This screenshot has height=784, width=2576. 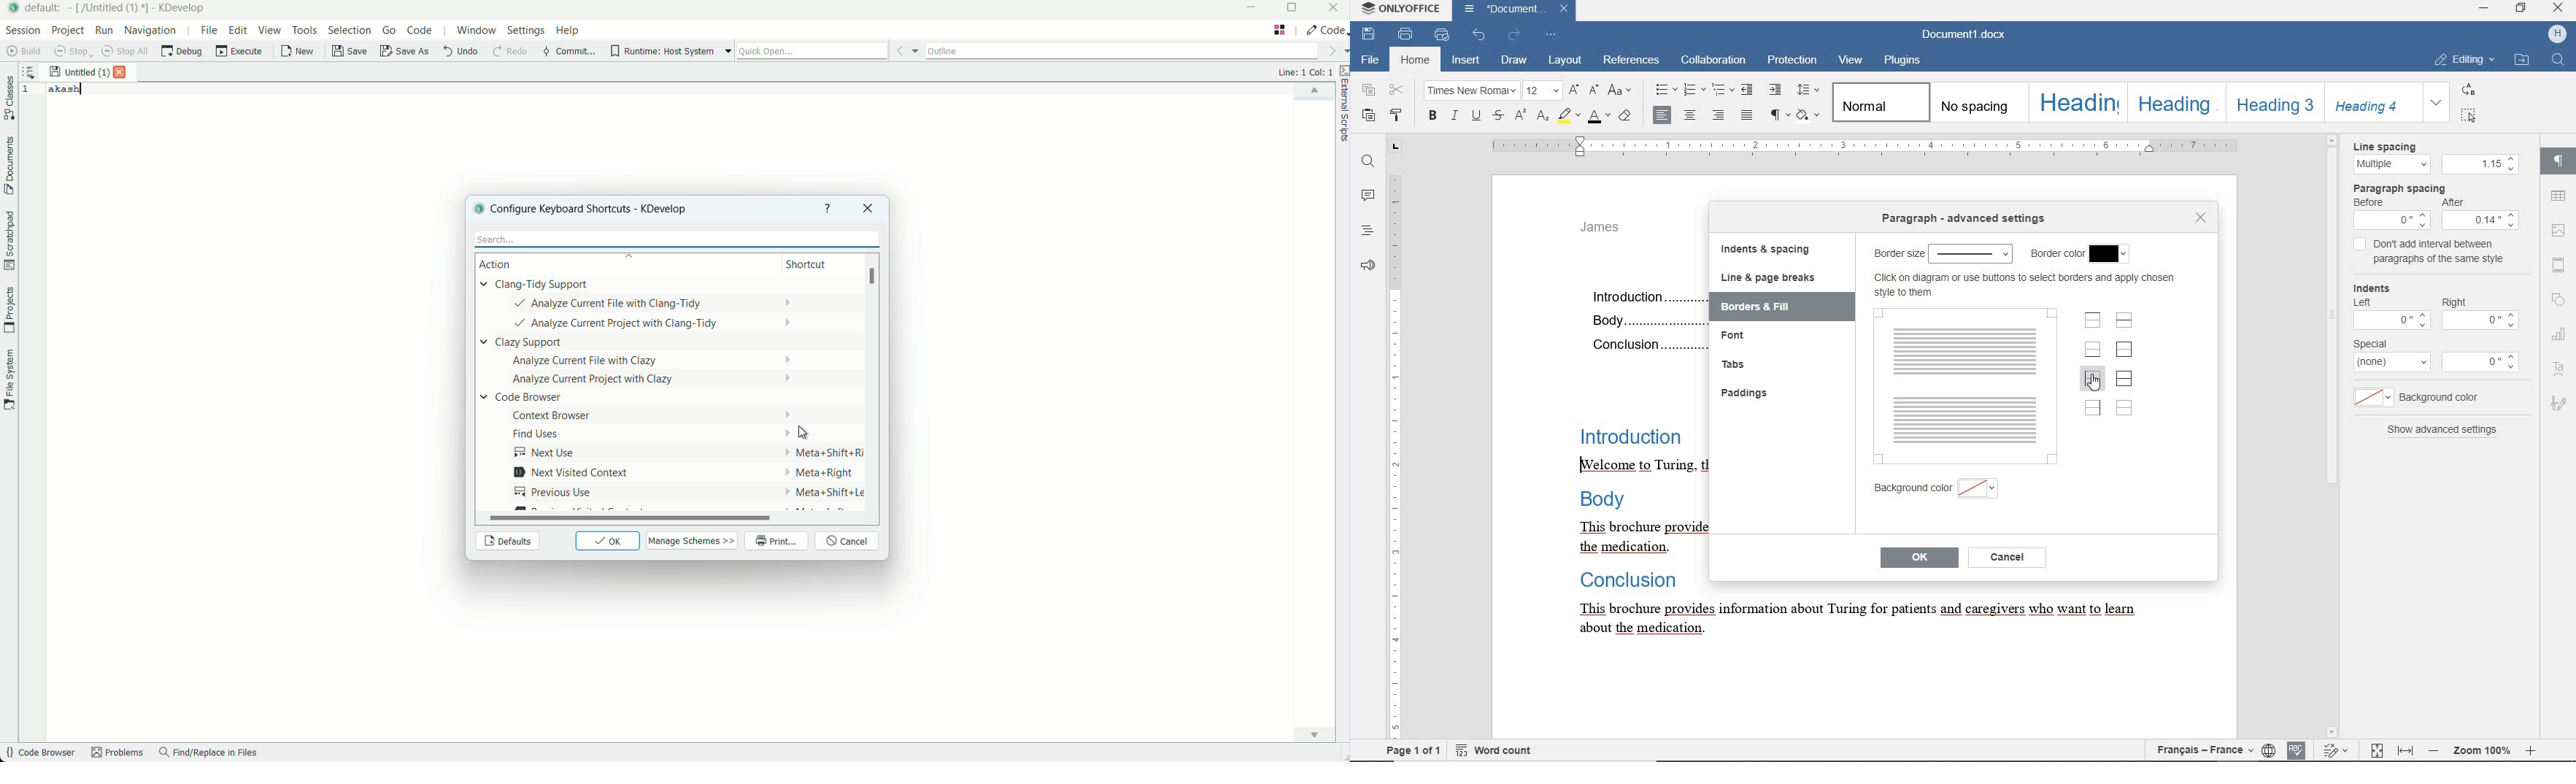 I want to click on superscript, so click(x=1521, y=117).